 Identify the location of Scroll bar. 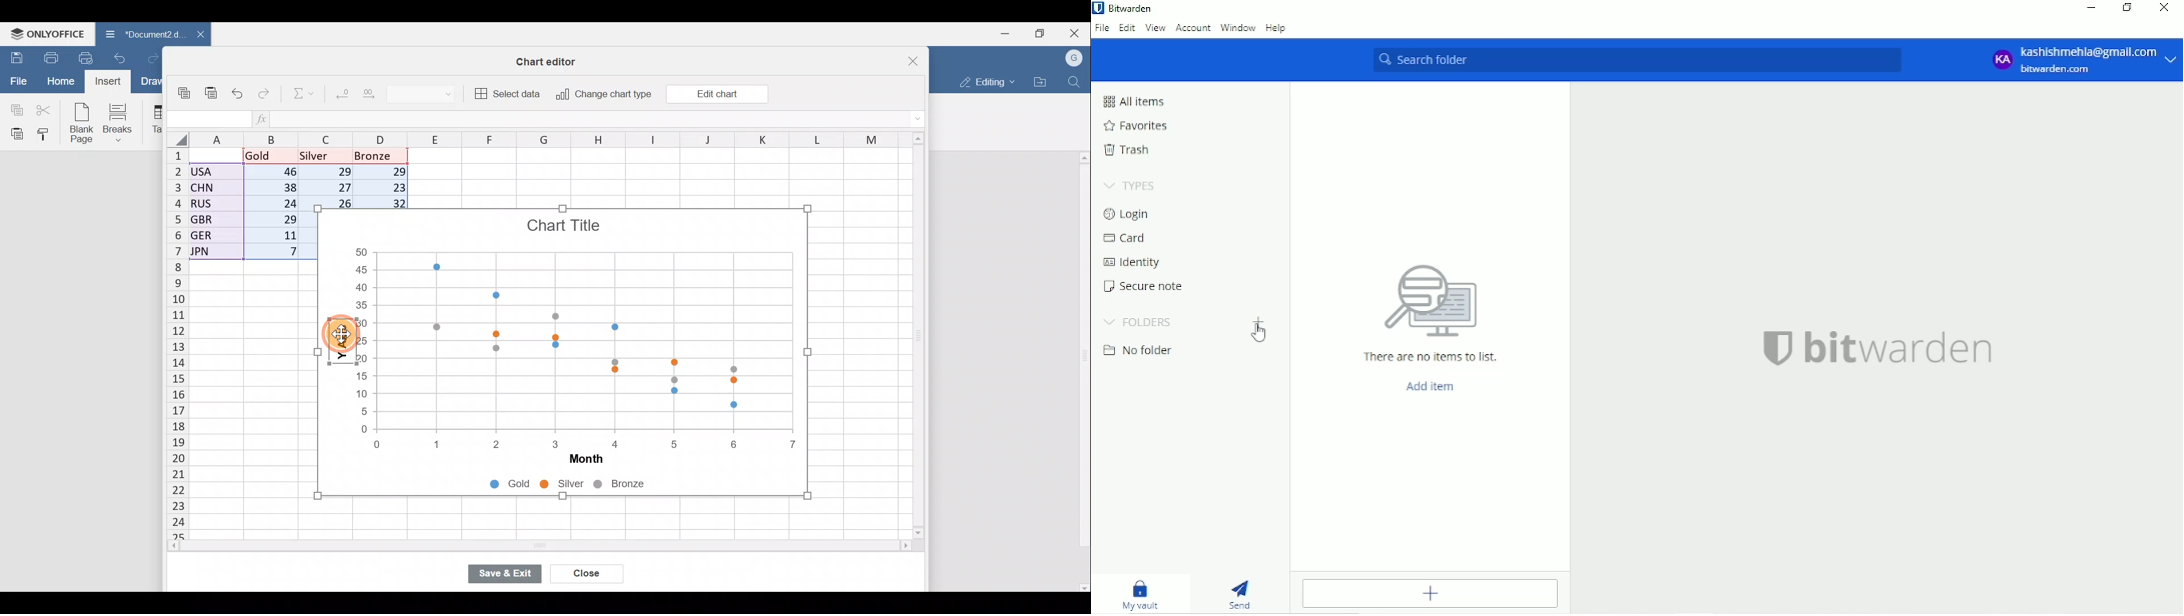
(915, 337).